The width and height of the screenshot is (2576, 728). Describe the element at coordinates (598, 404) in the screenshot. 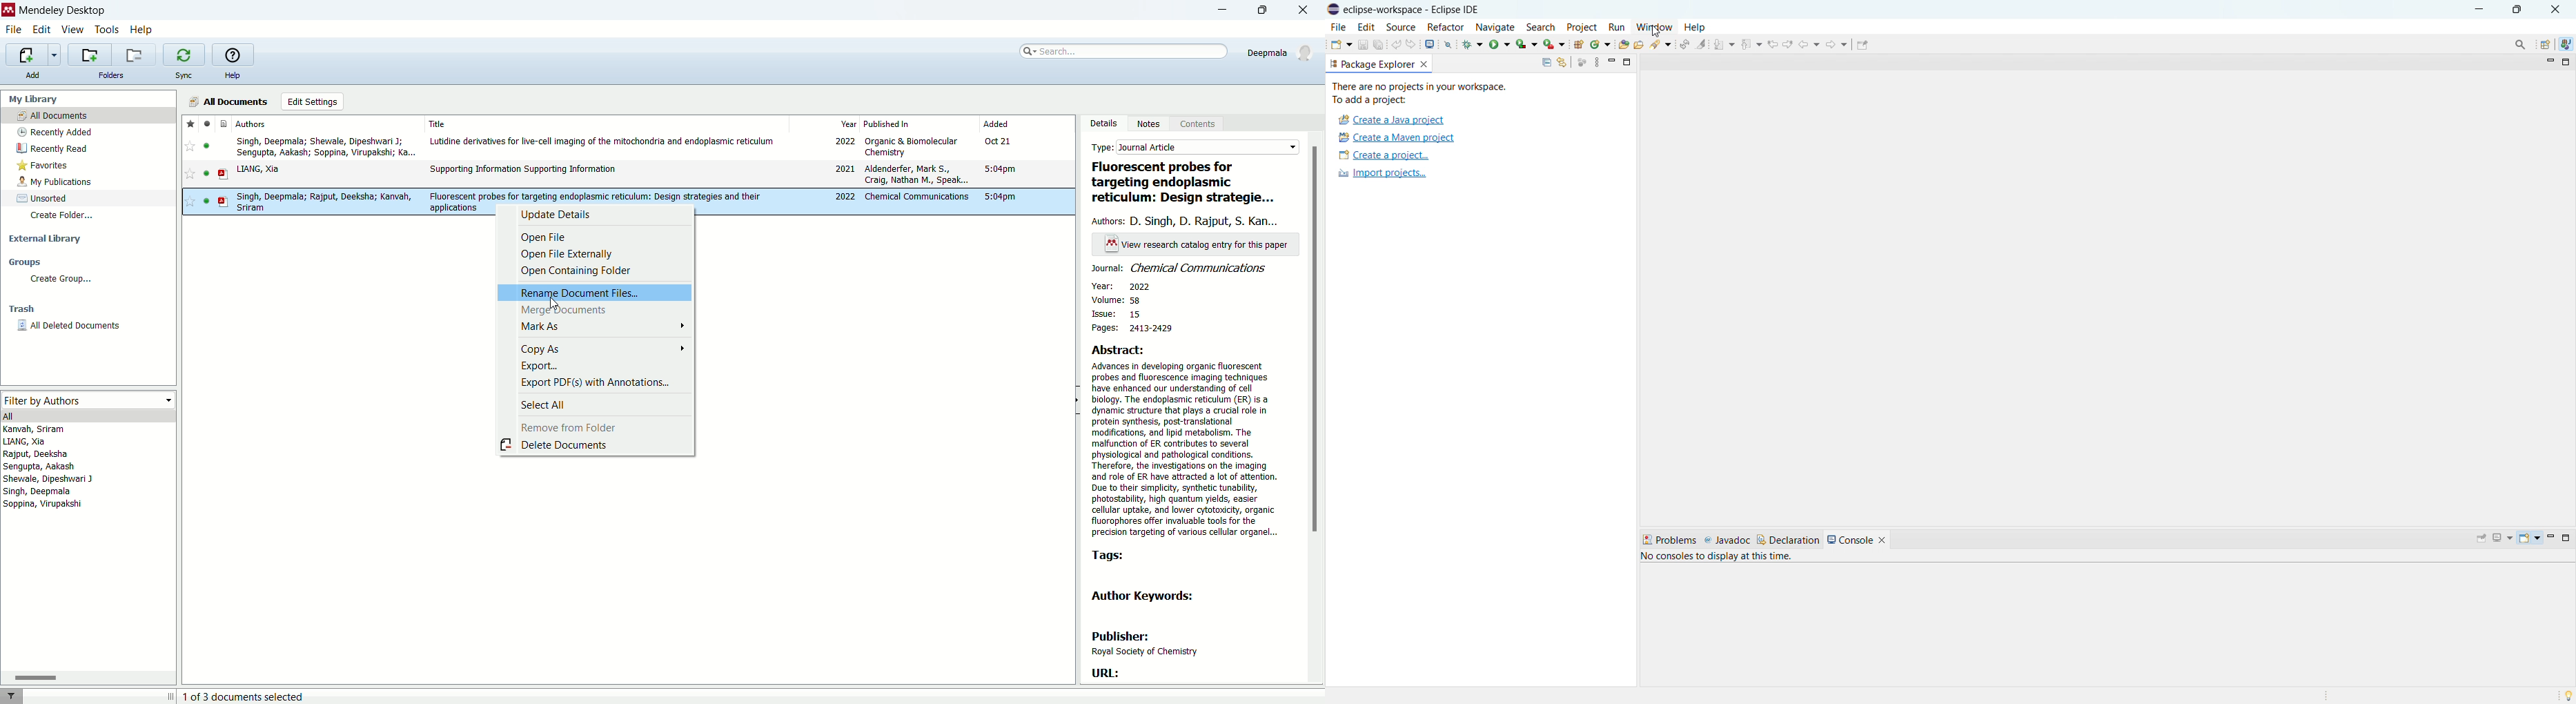

I see `select all` at that location.